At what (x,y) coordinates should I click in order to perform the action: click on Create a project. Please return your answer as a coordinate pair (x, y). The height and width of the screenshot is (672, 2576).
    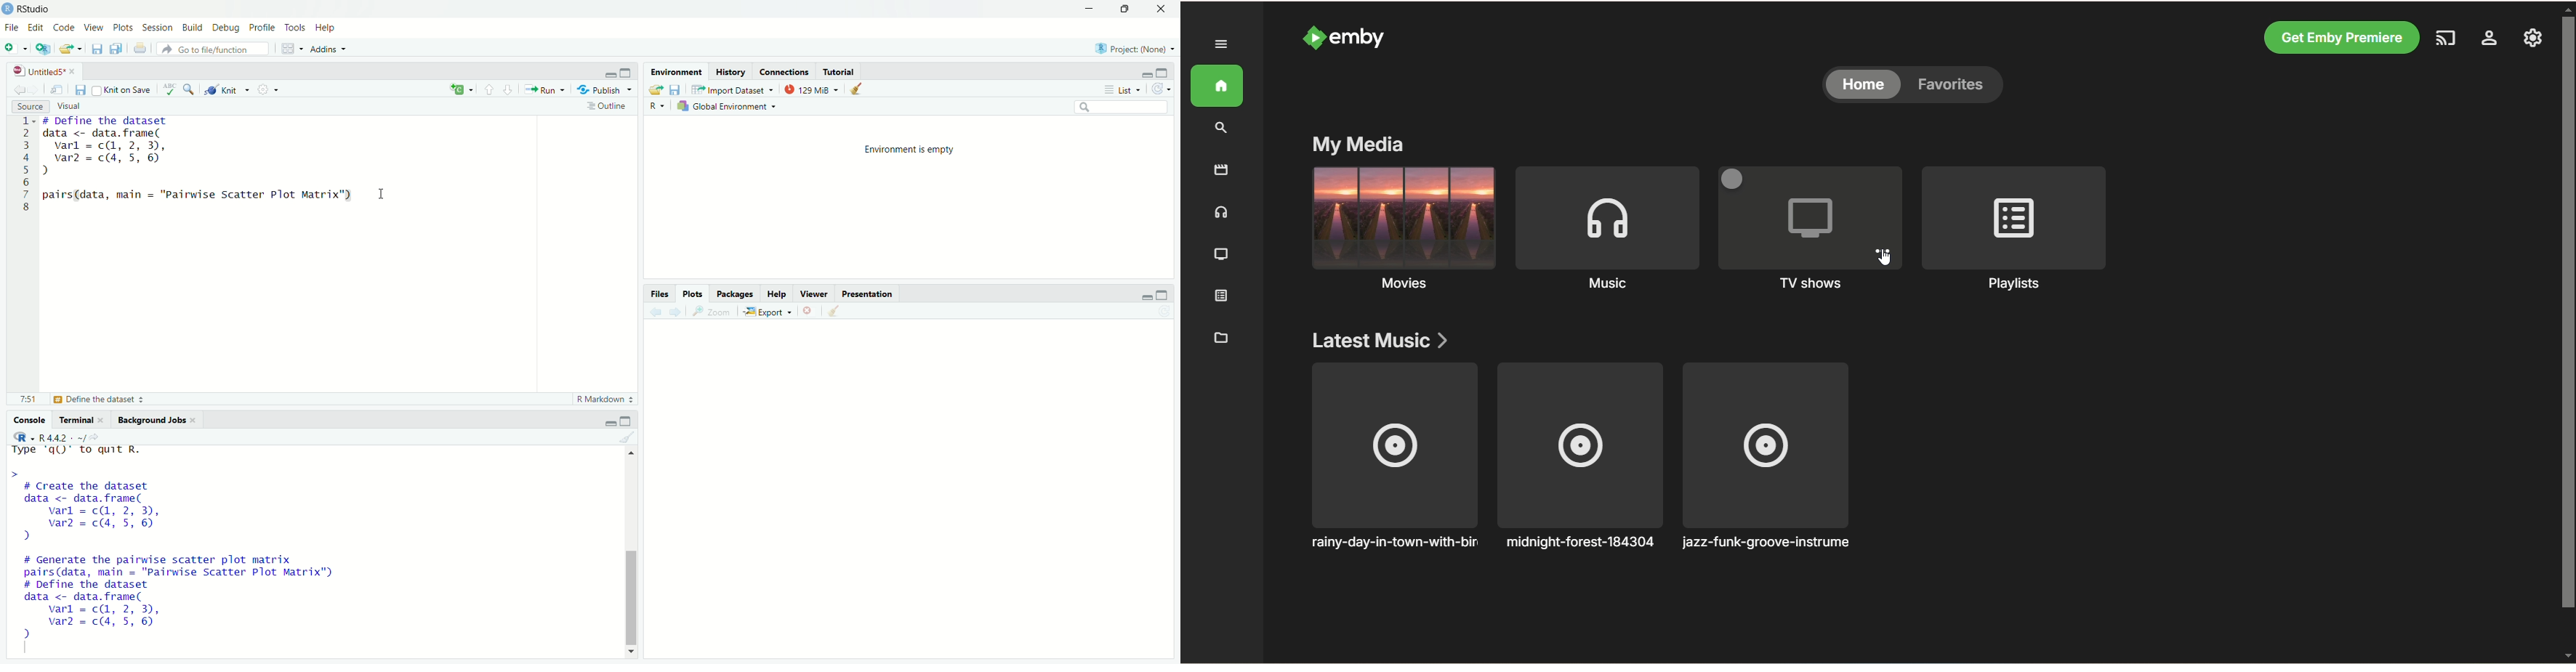
    Looking at the image, I should click on (43, 47).